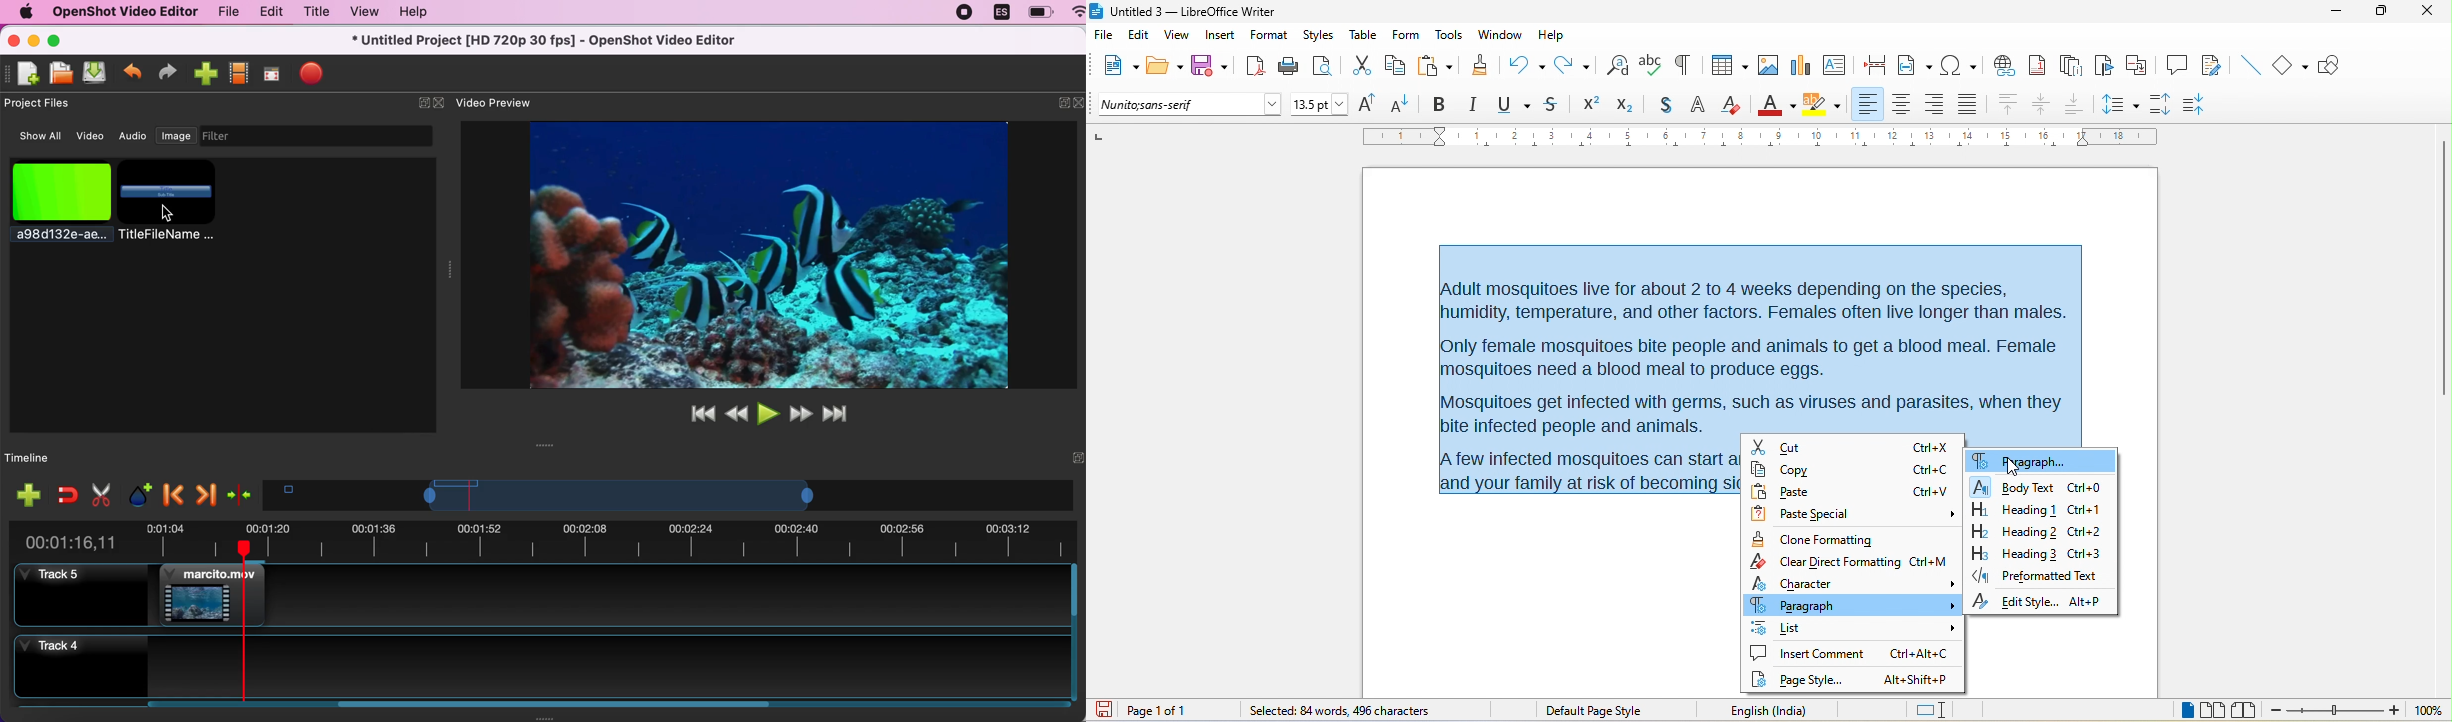  Describe the element at coordinates (1767, 340) in the screenshot. I see `text` at that location.